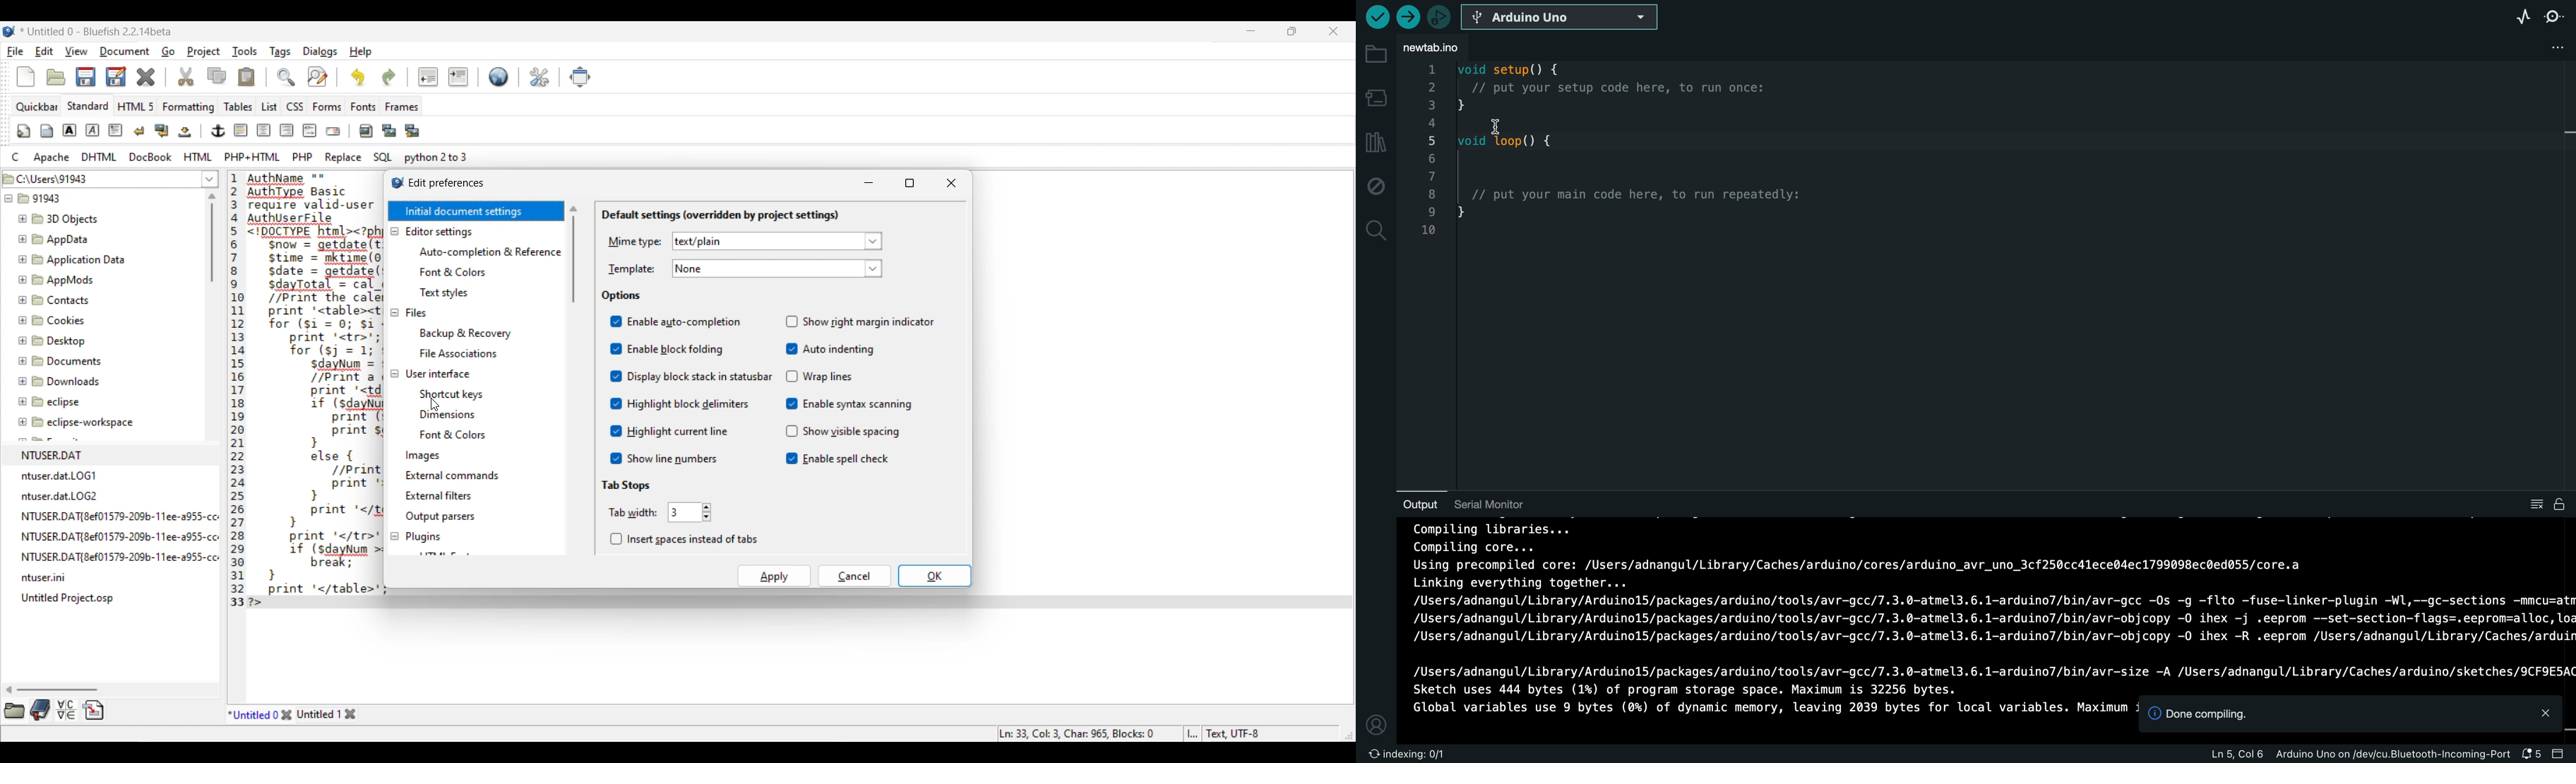 Image resolution: width=2576 pixels, height=784 pixels. Describe the element at coordinates (287, 714) in the screenshot. I see `Close` at that location.